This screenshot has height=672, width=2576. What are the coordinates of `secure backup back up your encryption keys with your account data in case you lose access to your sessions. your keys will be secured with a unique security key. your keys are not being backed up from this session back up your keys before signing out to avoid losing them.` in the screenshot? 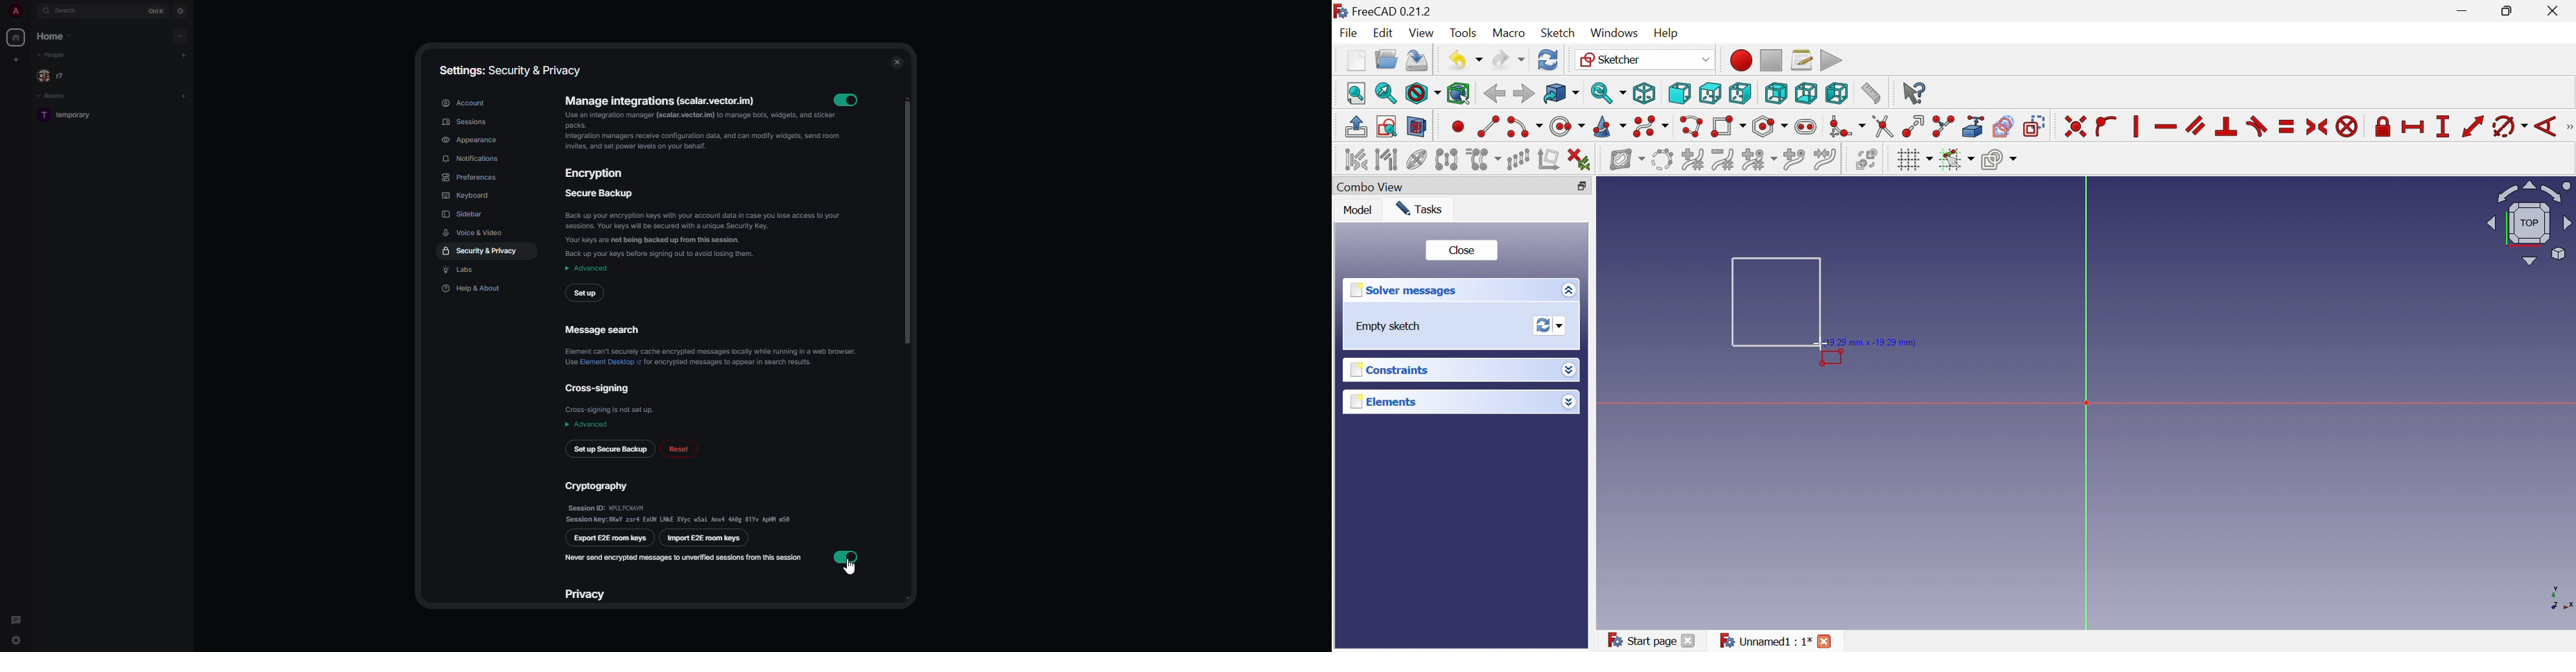 It's located at (705, 224).